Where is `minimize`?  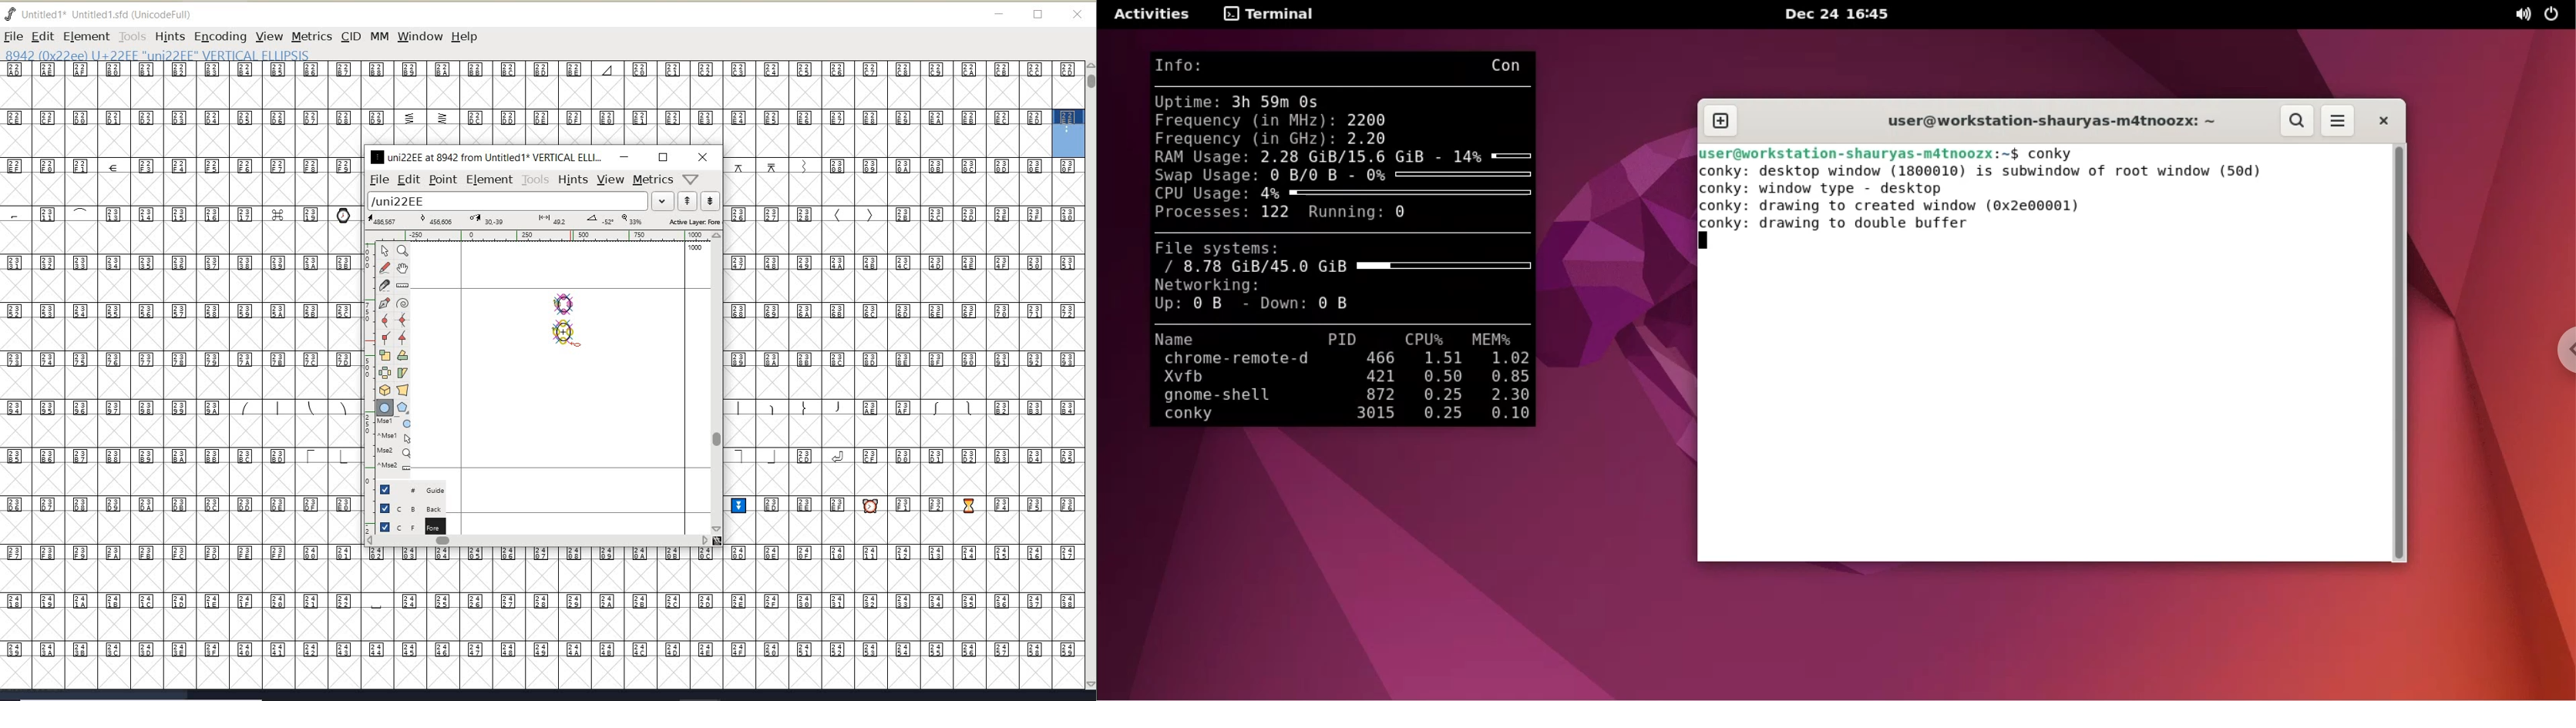
minimize is located at coordinates (624, 156).